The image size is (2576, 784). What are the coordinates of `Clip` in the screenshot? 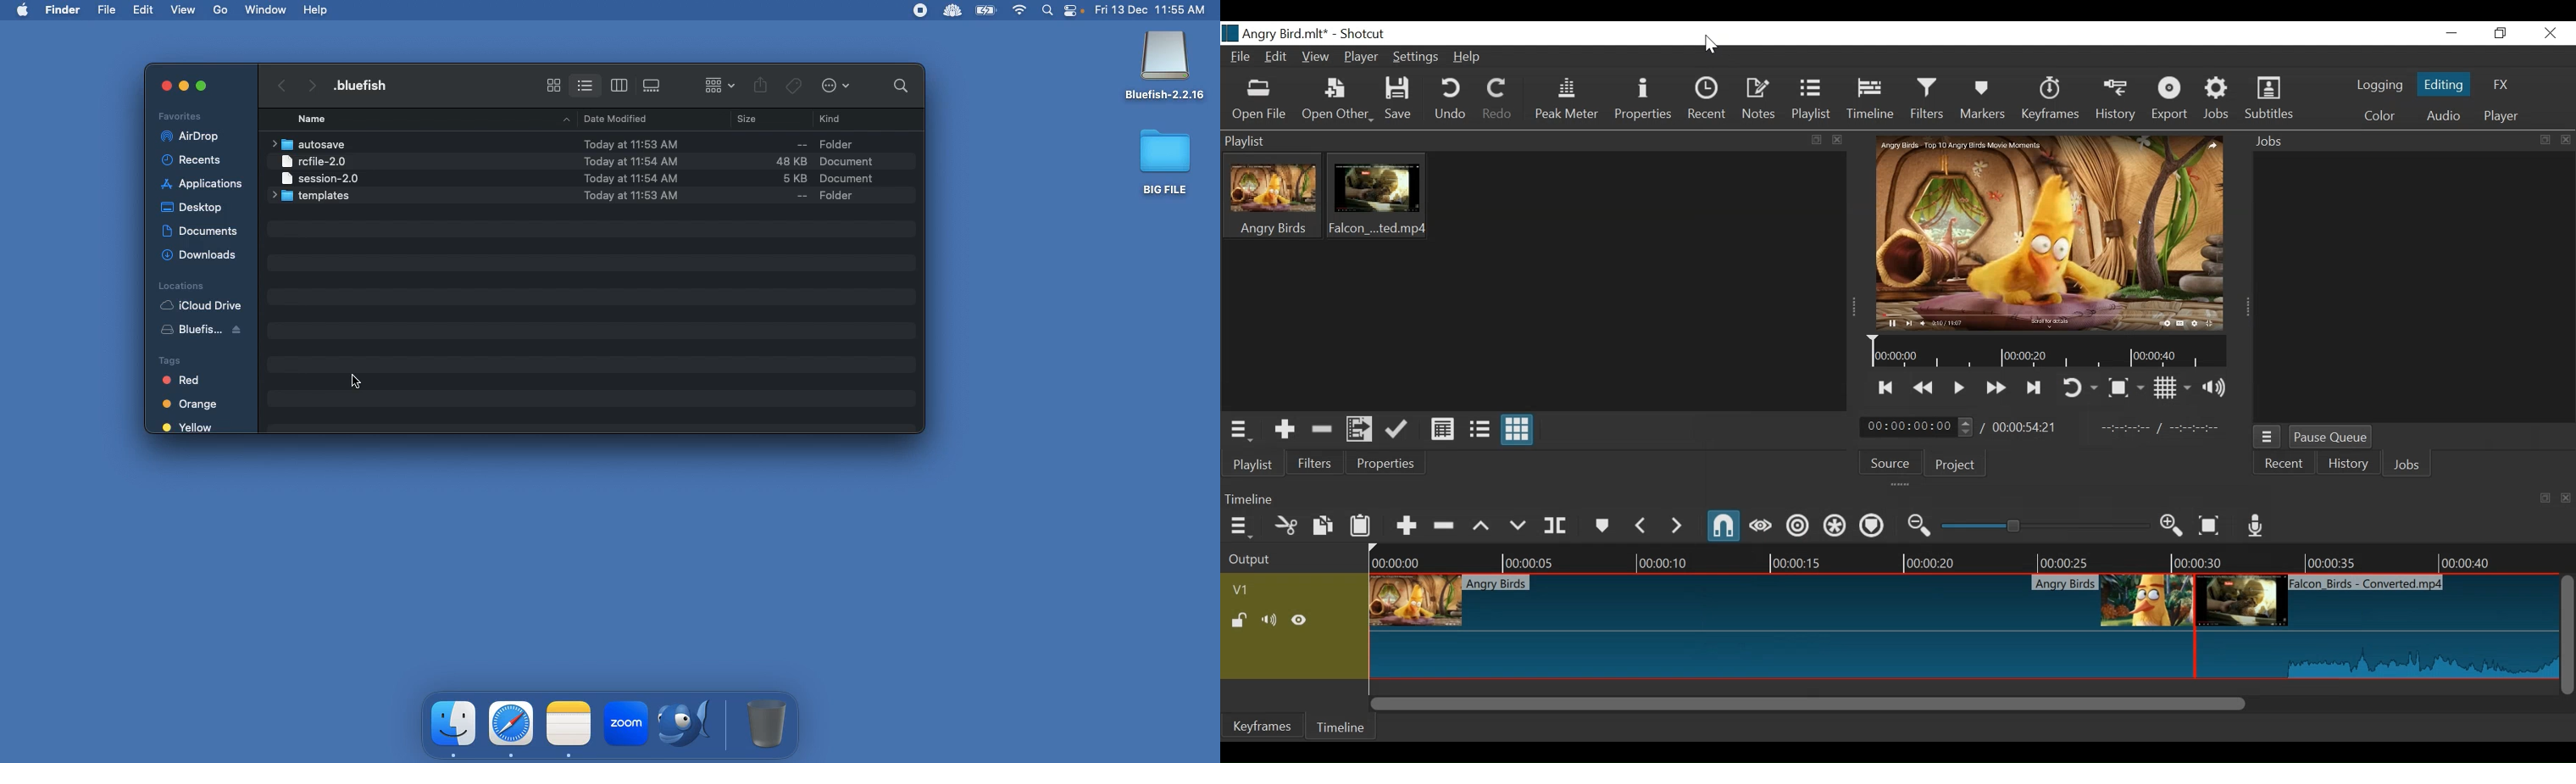 It's located at (2050, 232).